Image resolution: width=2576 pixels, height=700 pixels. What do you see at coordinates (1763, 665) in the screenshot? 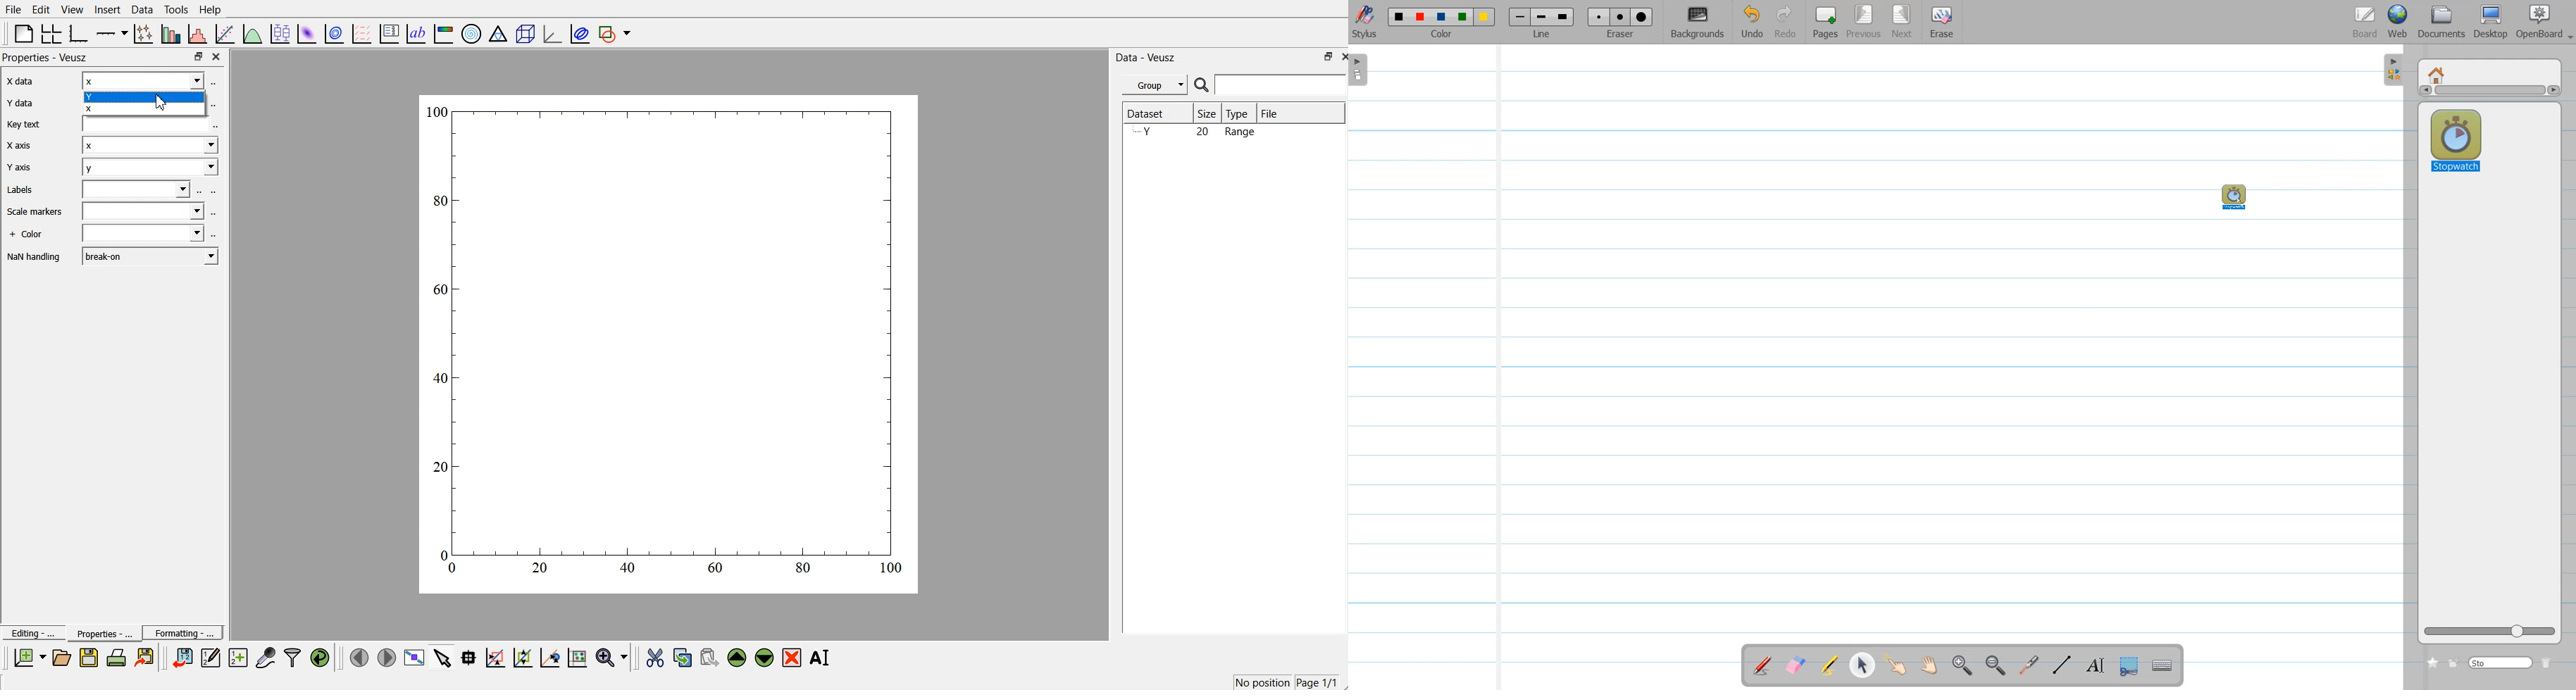
I see `Annotate a Document ` at bounding box center [1763, 665].